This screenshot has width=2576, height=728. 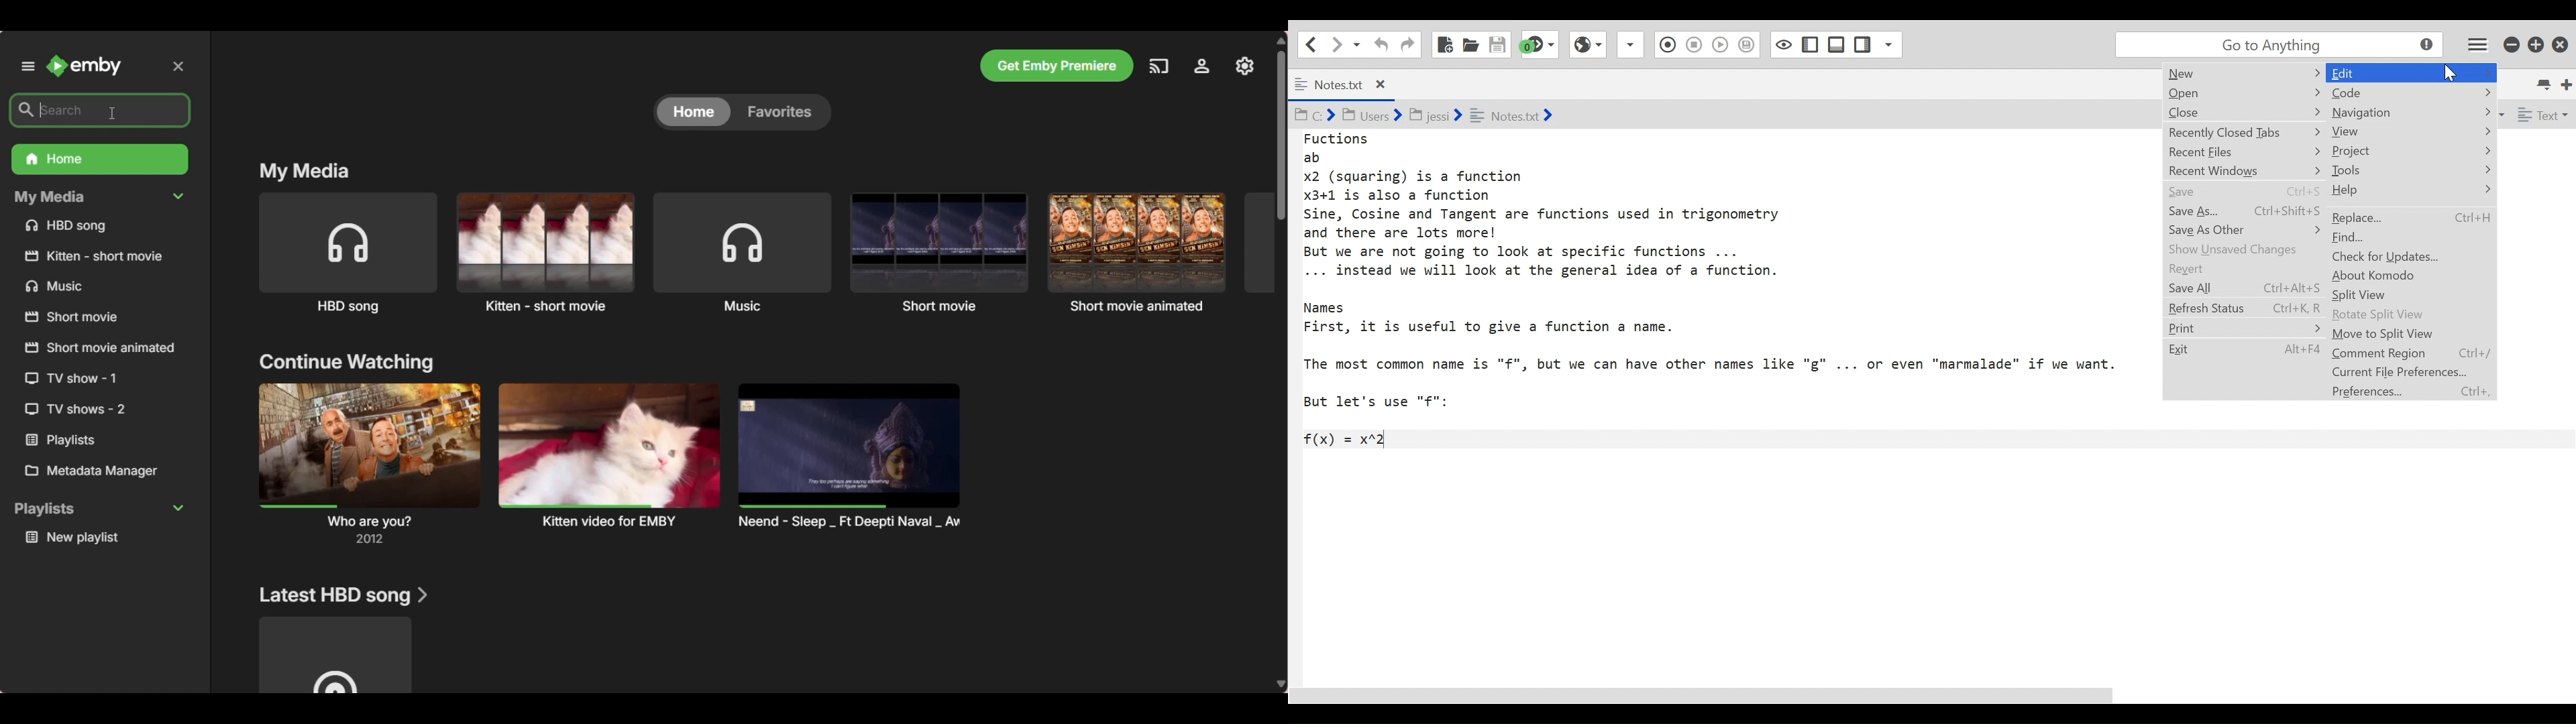 I want to click on Media files/folders under My Media, so click(x=101, y=227).